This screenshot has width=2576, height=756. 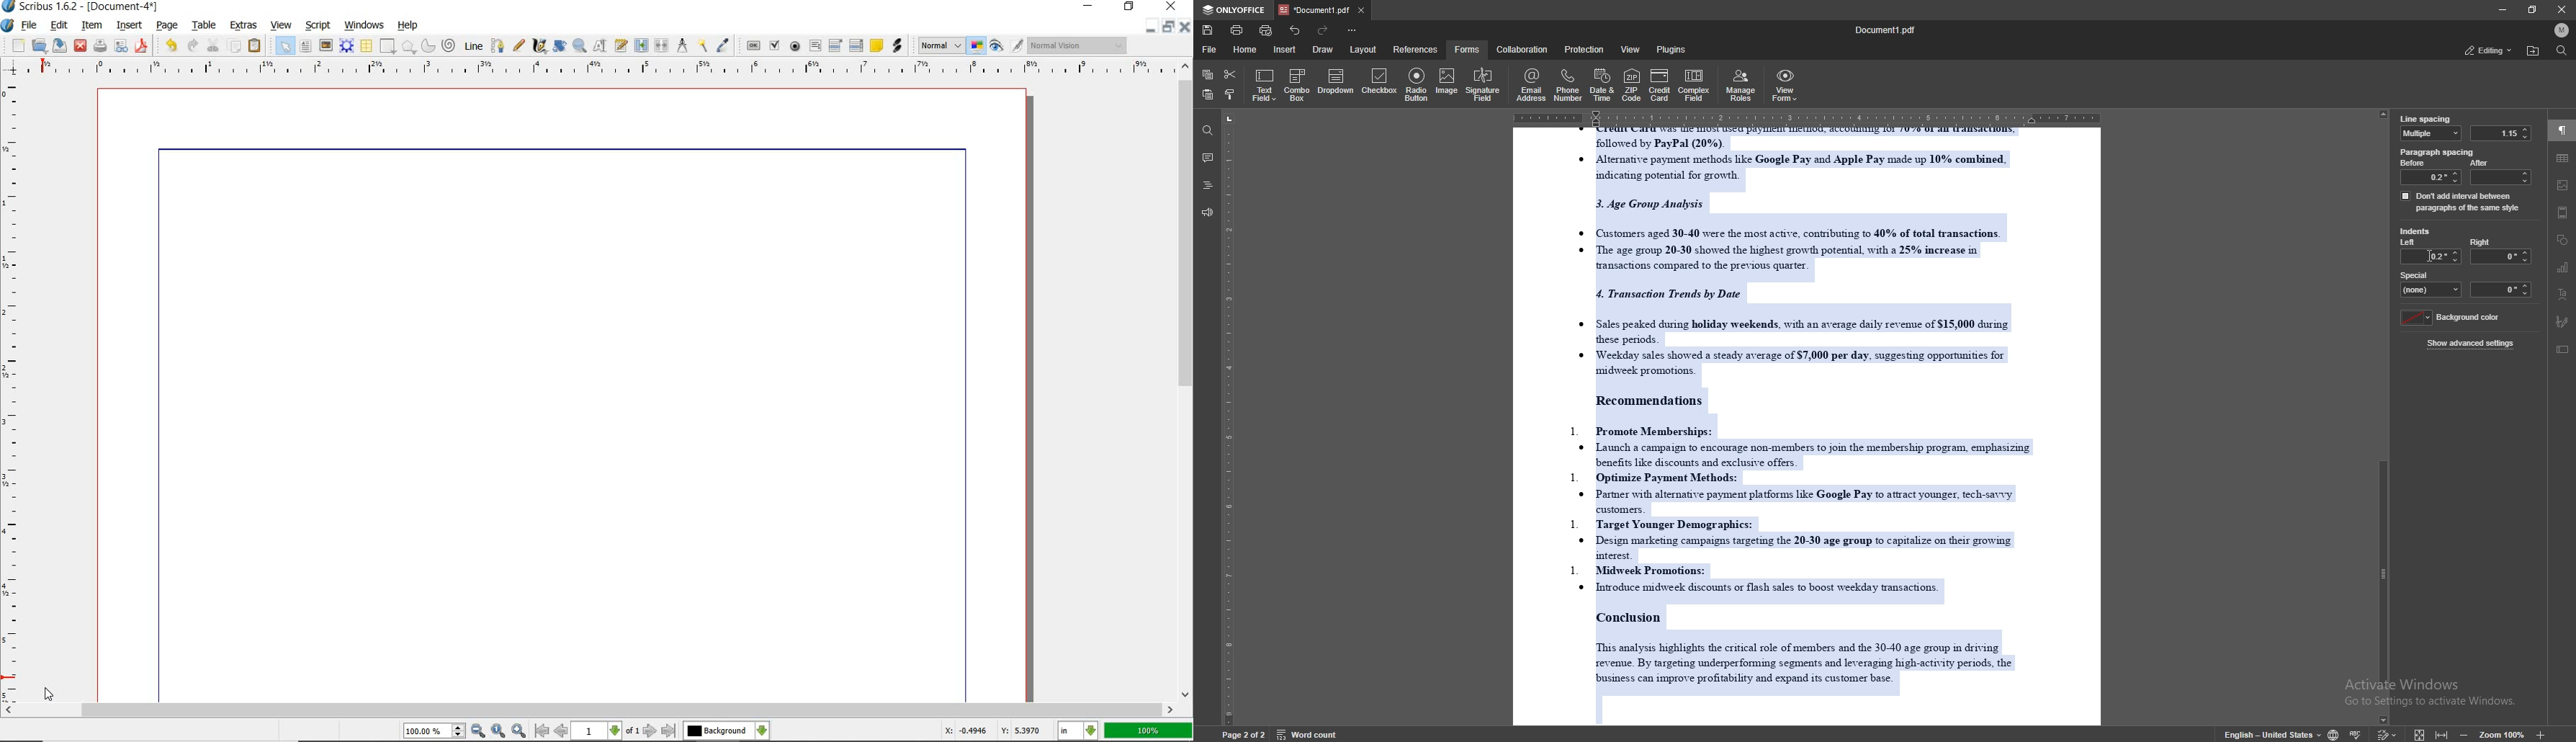 What do you see at coordinates (140, 45) in the screenshot?
I see `save as pdf` at bounding box center [140, 45].